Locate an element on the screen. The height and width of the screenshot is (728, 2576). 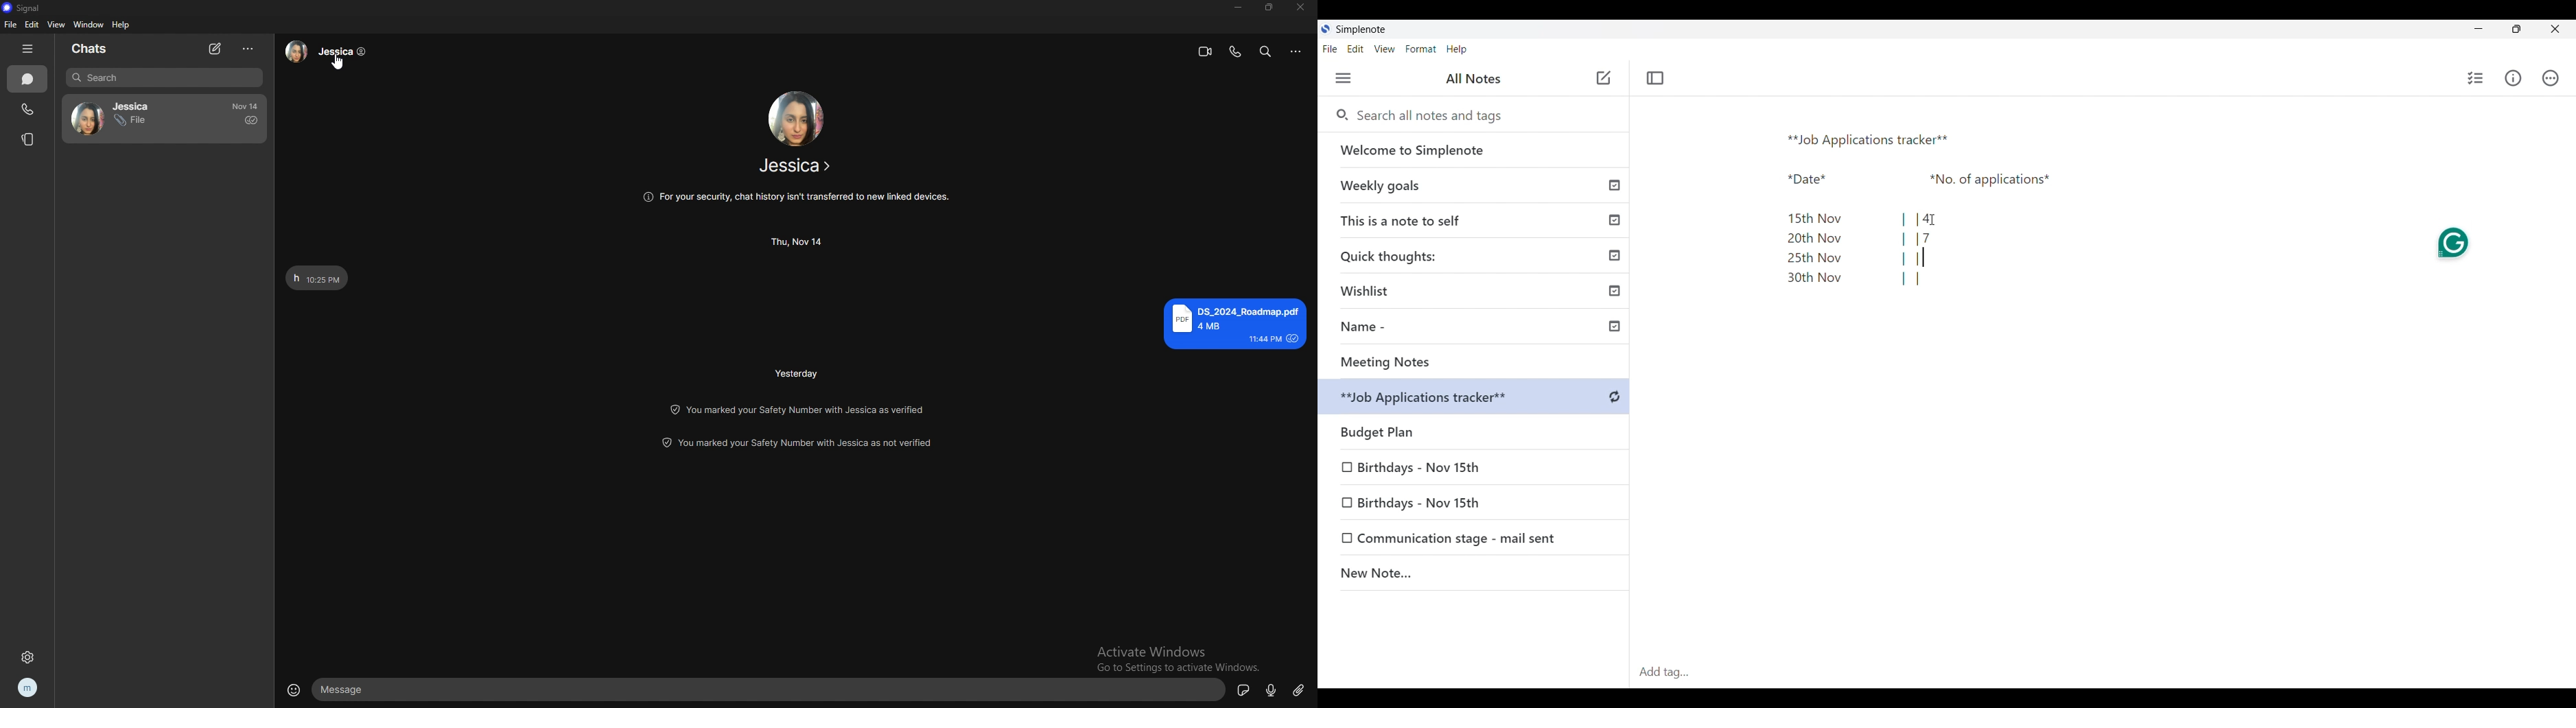
stories is located at coordinates (25, 139).